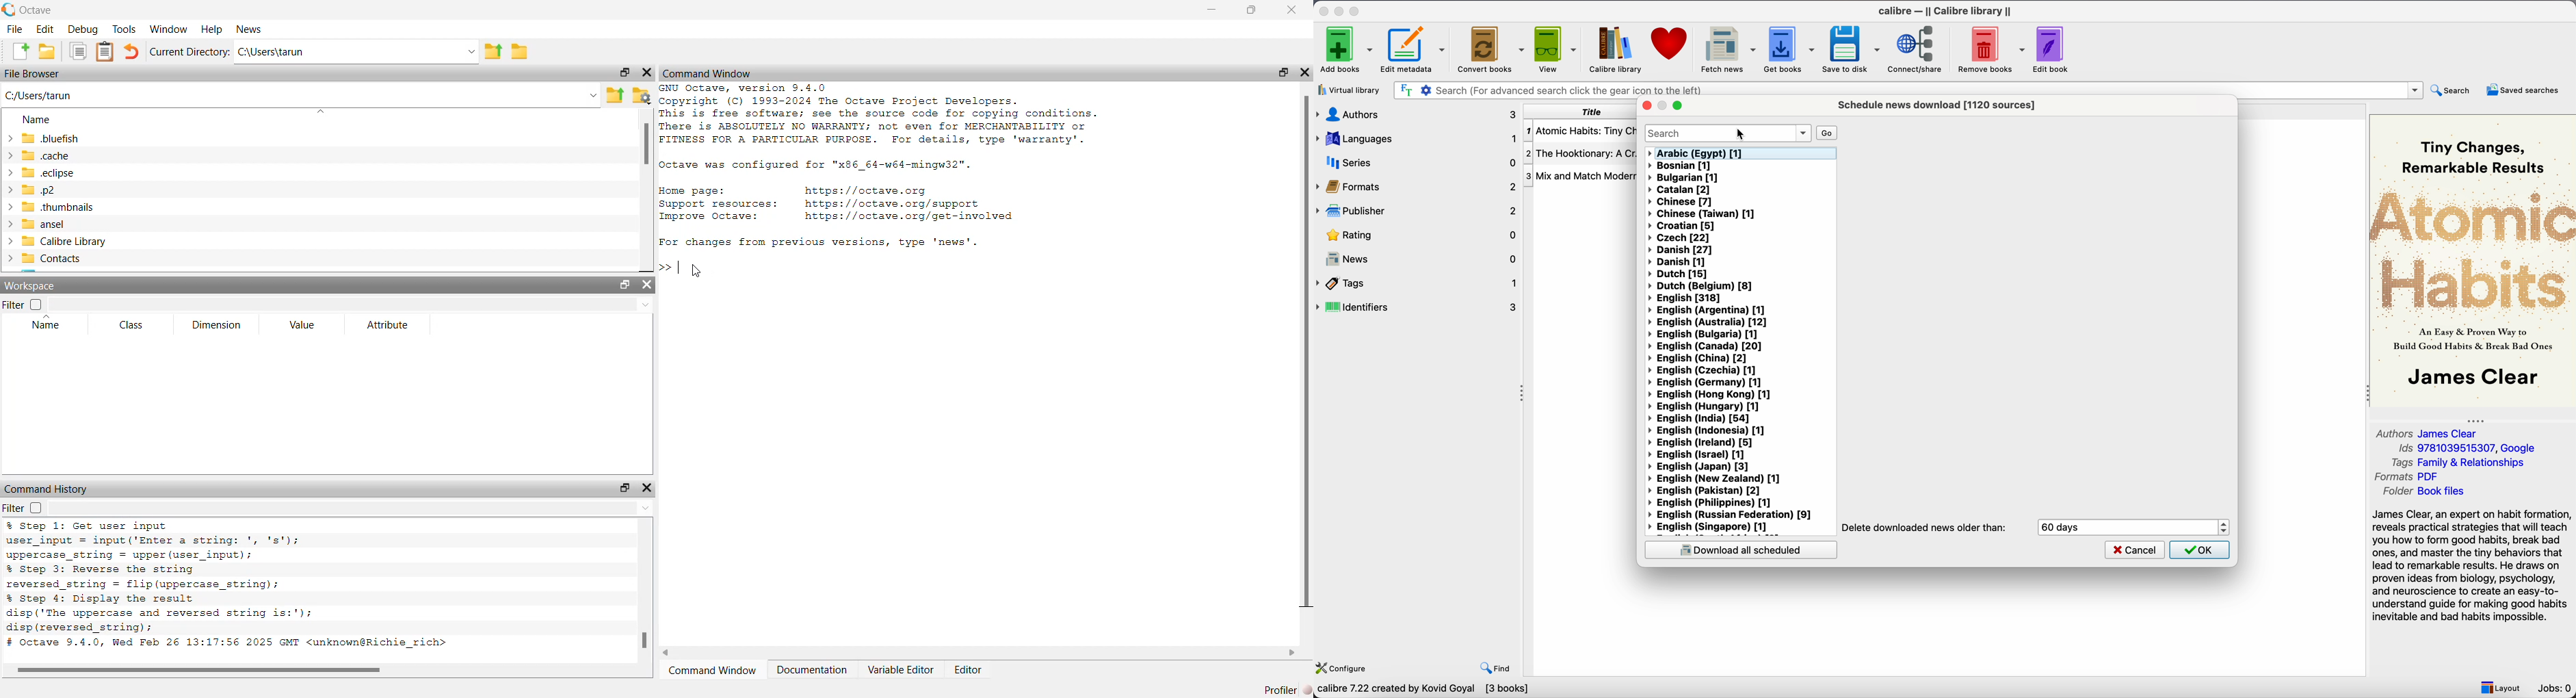 The height and width of the screenshot is (700, 2576). Describe the element at coordinates (130, 53) in the screenshot. I see `undo` at that location.